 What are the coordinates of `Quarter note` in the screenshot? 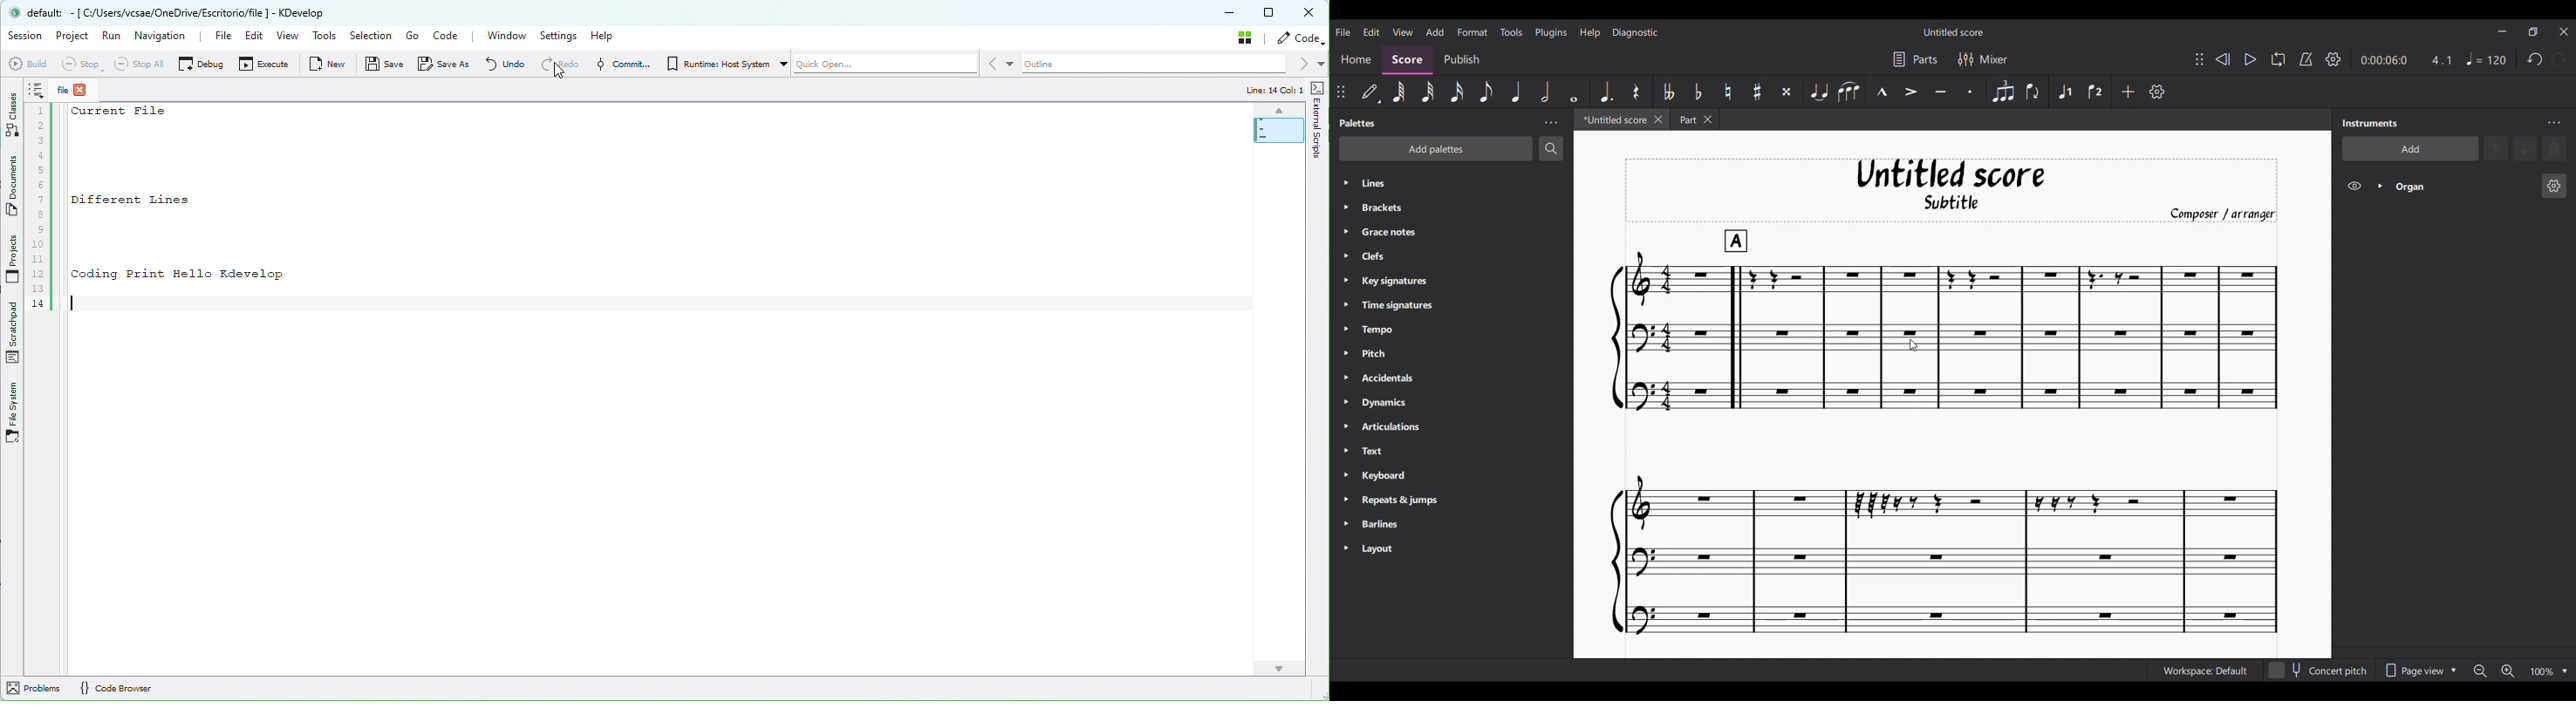 It's located at (2486, 58).